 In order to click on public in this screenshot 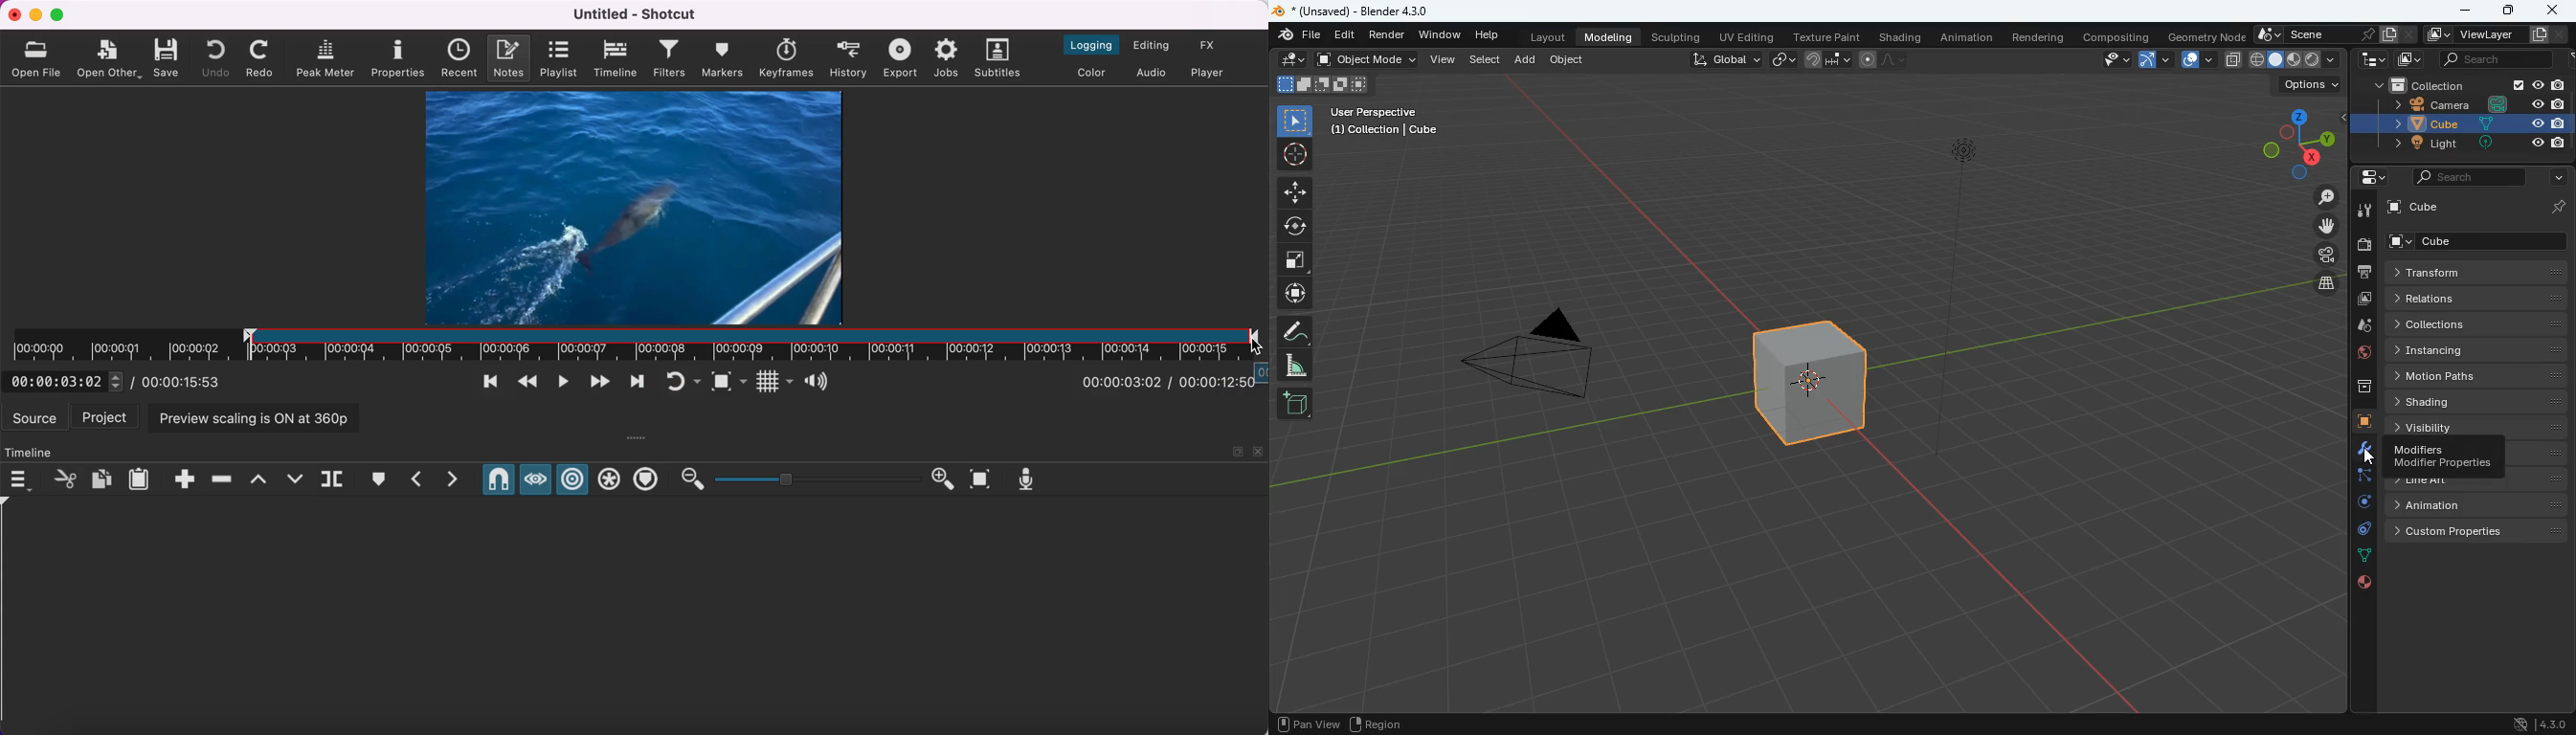, I will do `click(2356, 355)`.